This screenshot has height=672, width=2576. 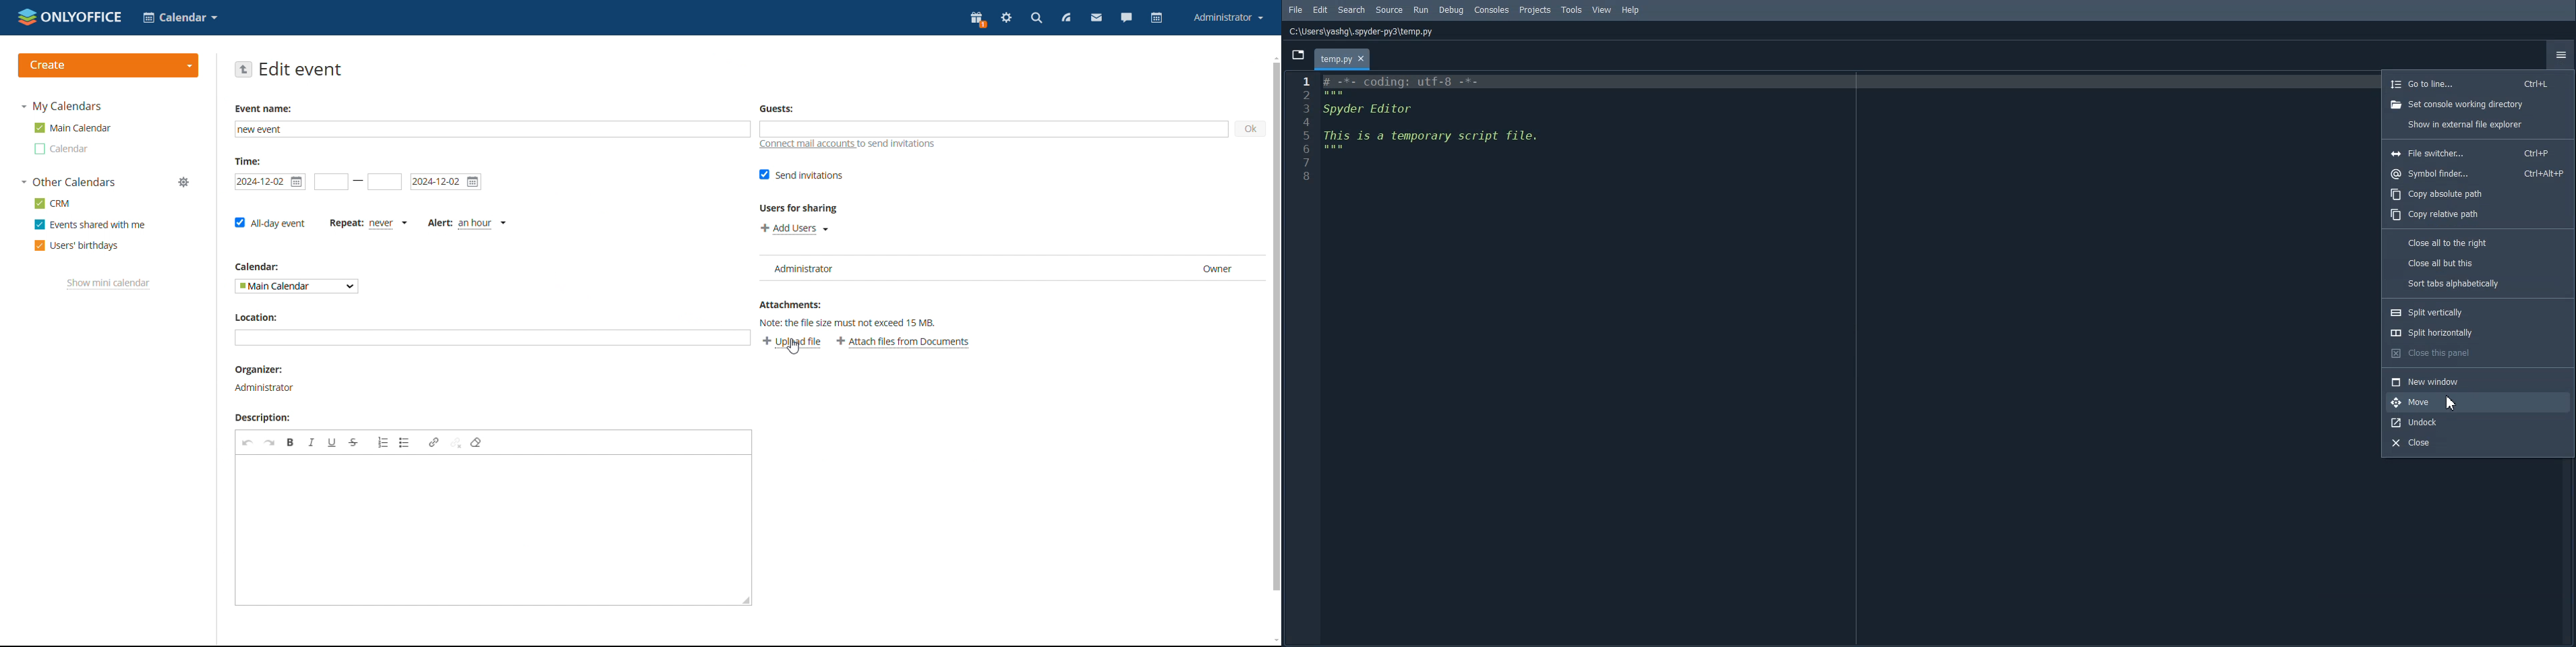 What do you see at coordinates (2477, 125) in the screenshot?
I see `Show in external file explorer` at bounding box center [2477, 125].